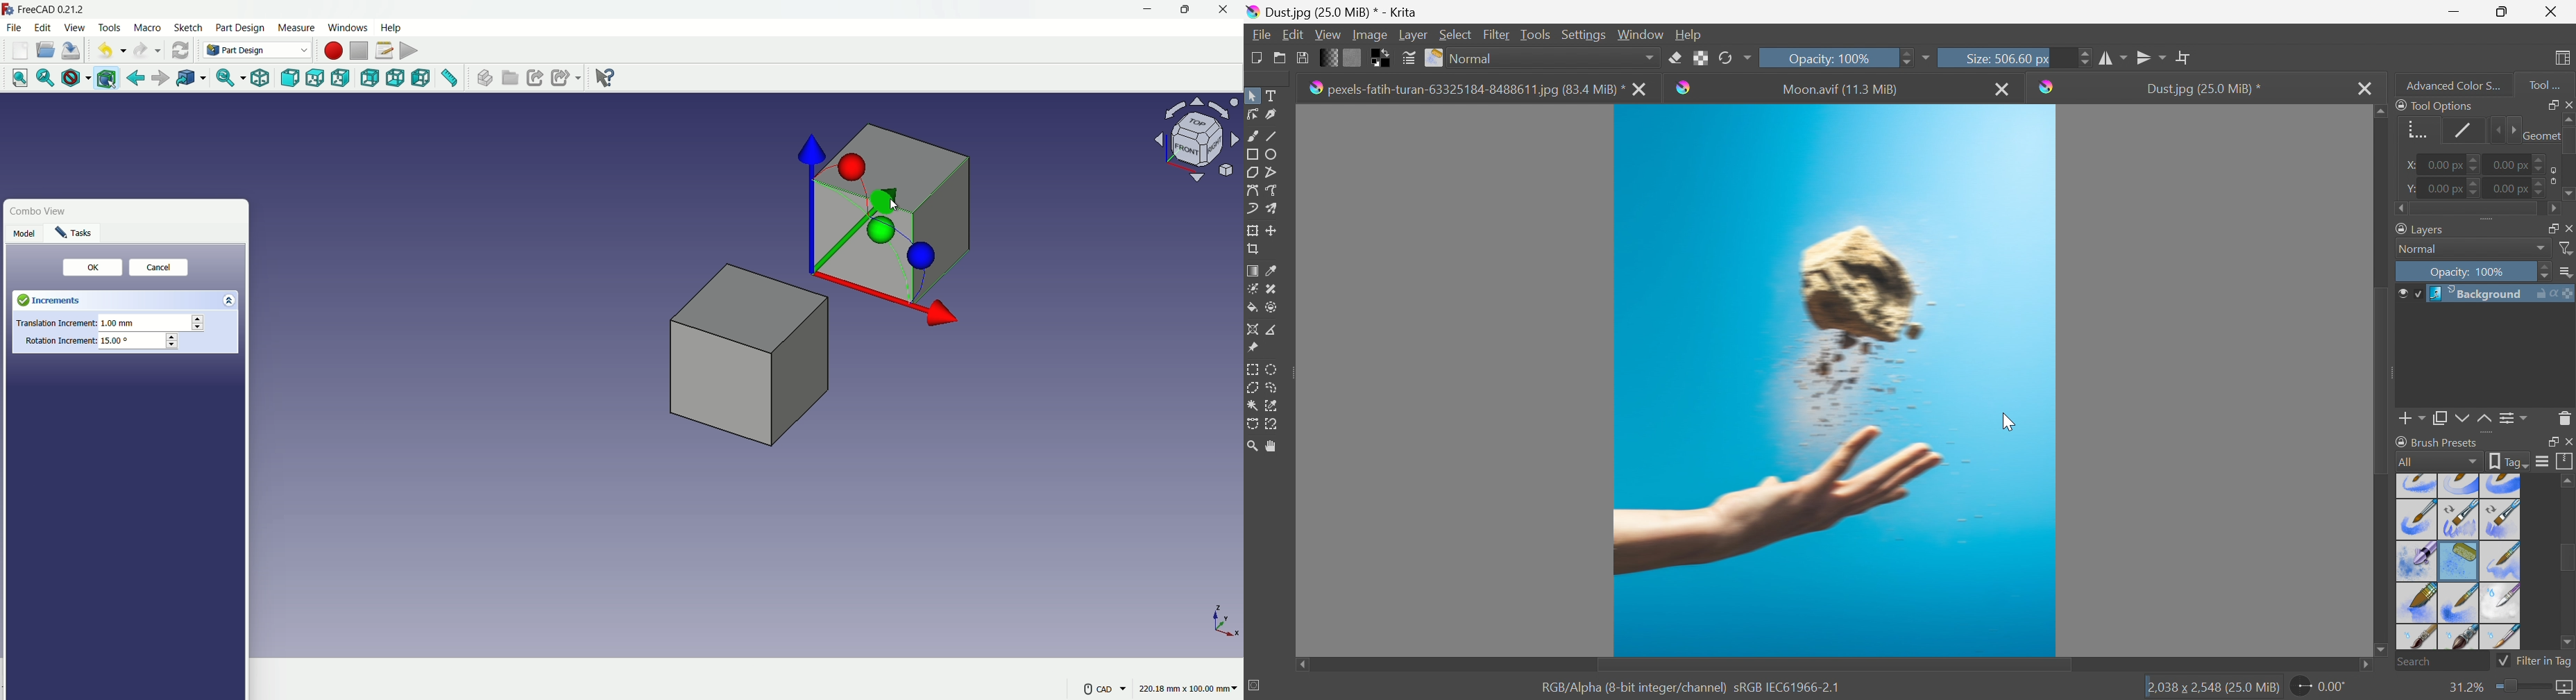  What do you see at coordinates (2565, 58) in the screenshot?
I see `Choose workspace` at bounding box center [2565, 58].